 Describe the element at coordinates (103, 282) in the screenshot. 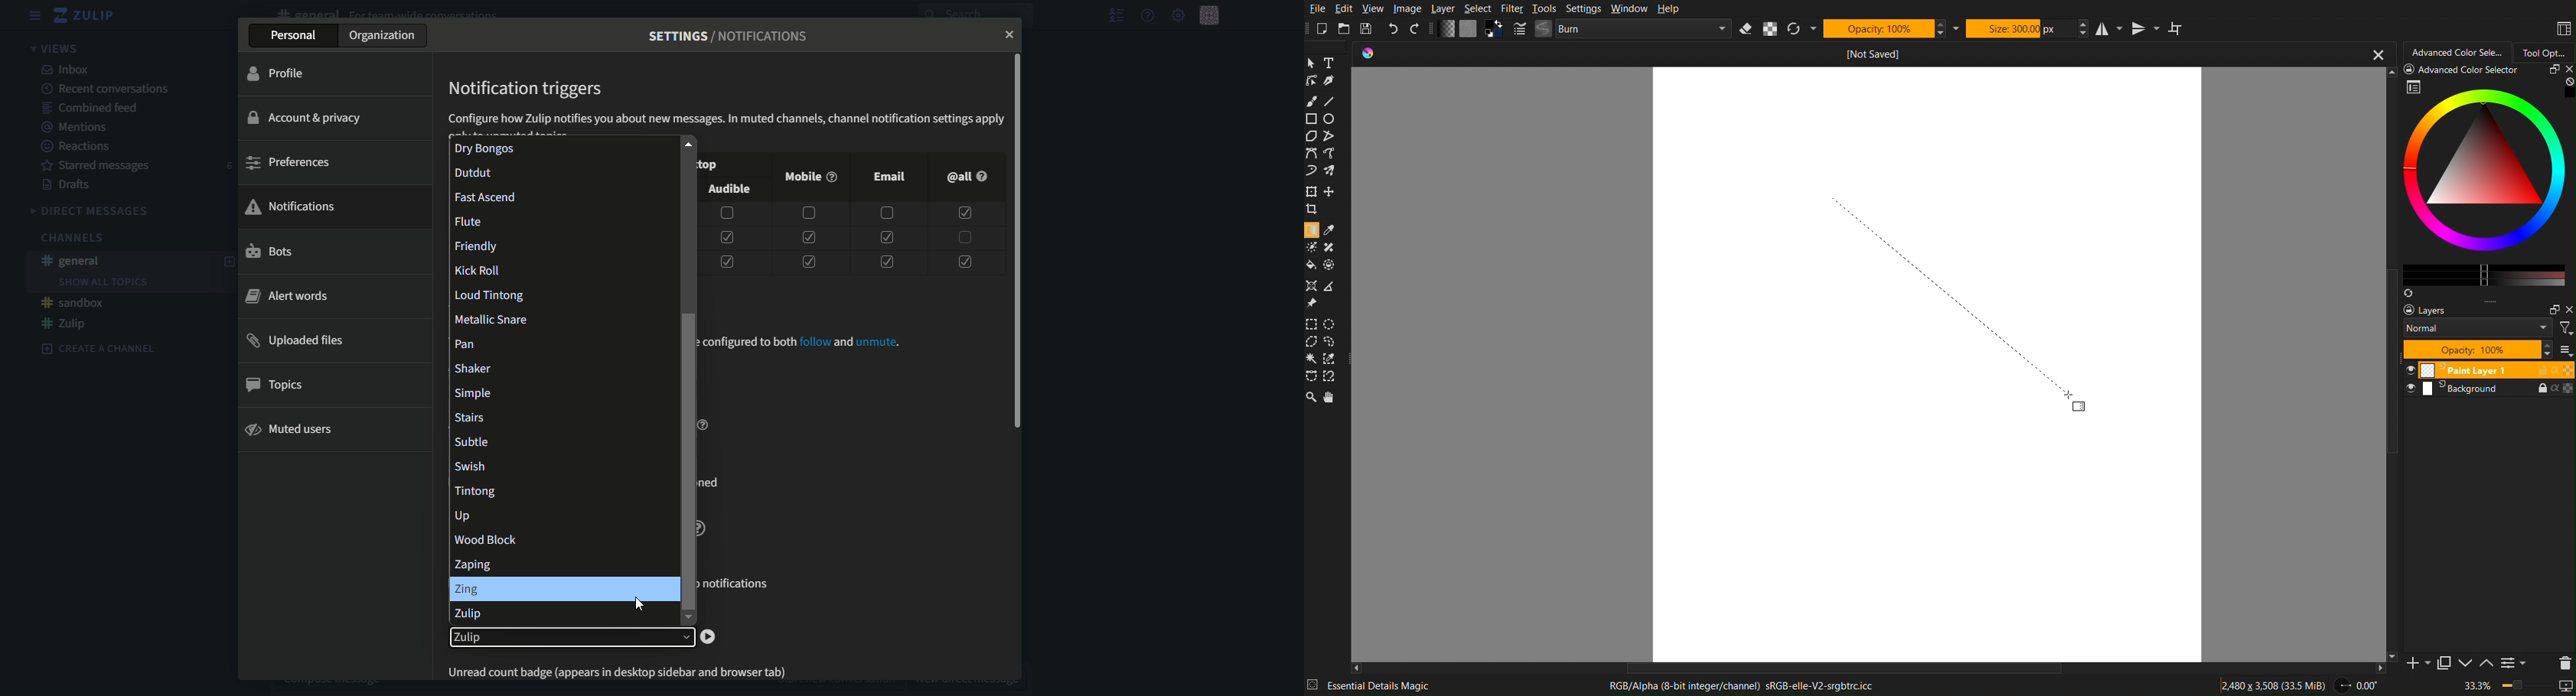

I see `Show all topics` at that location.